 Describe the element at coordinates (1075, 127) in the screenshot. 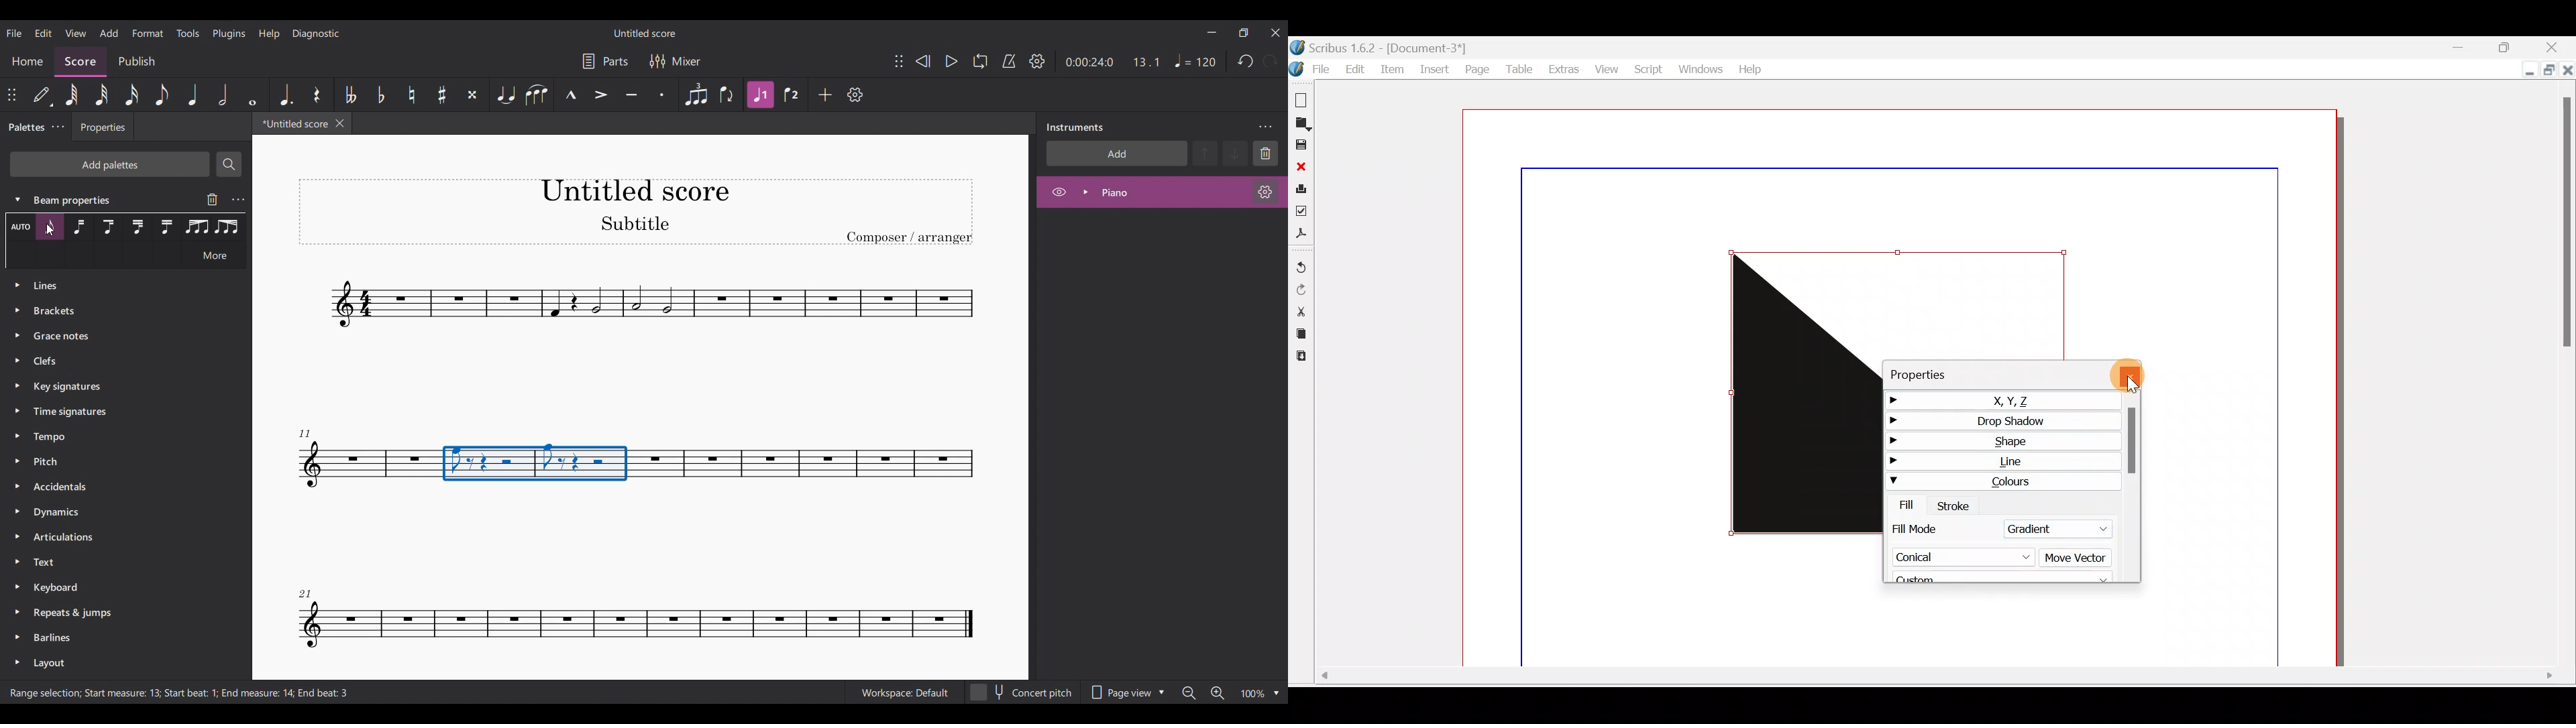

I see `Instruments` at that location.